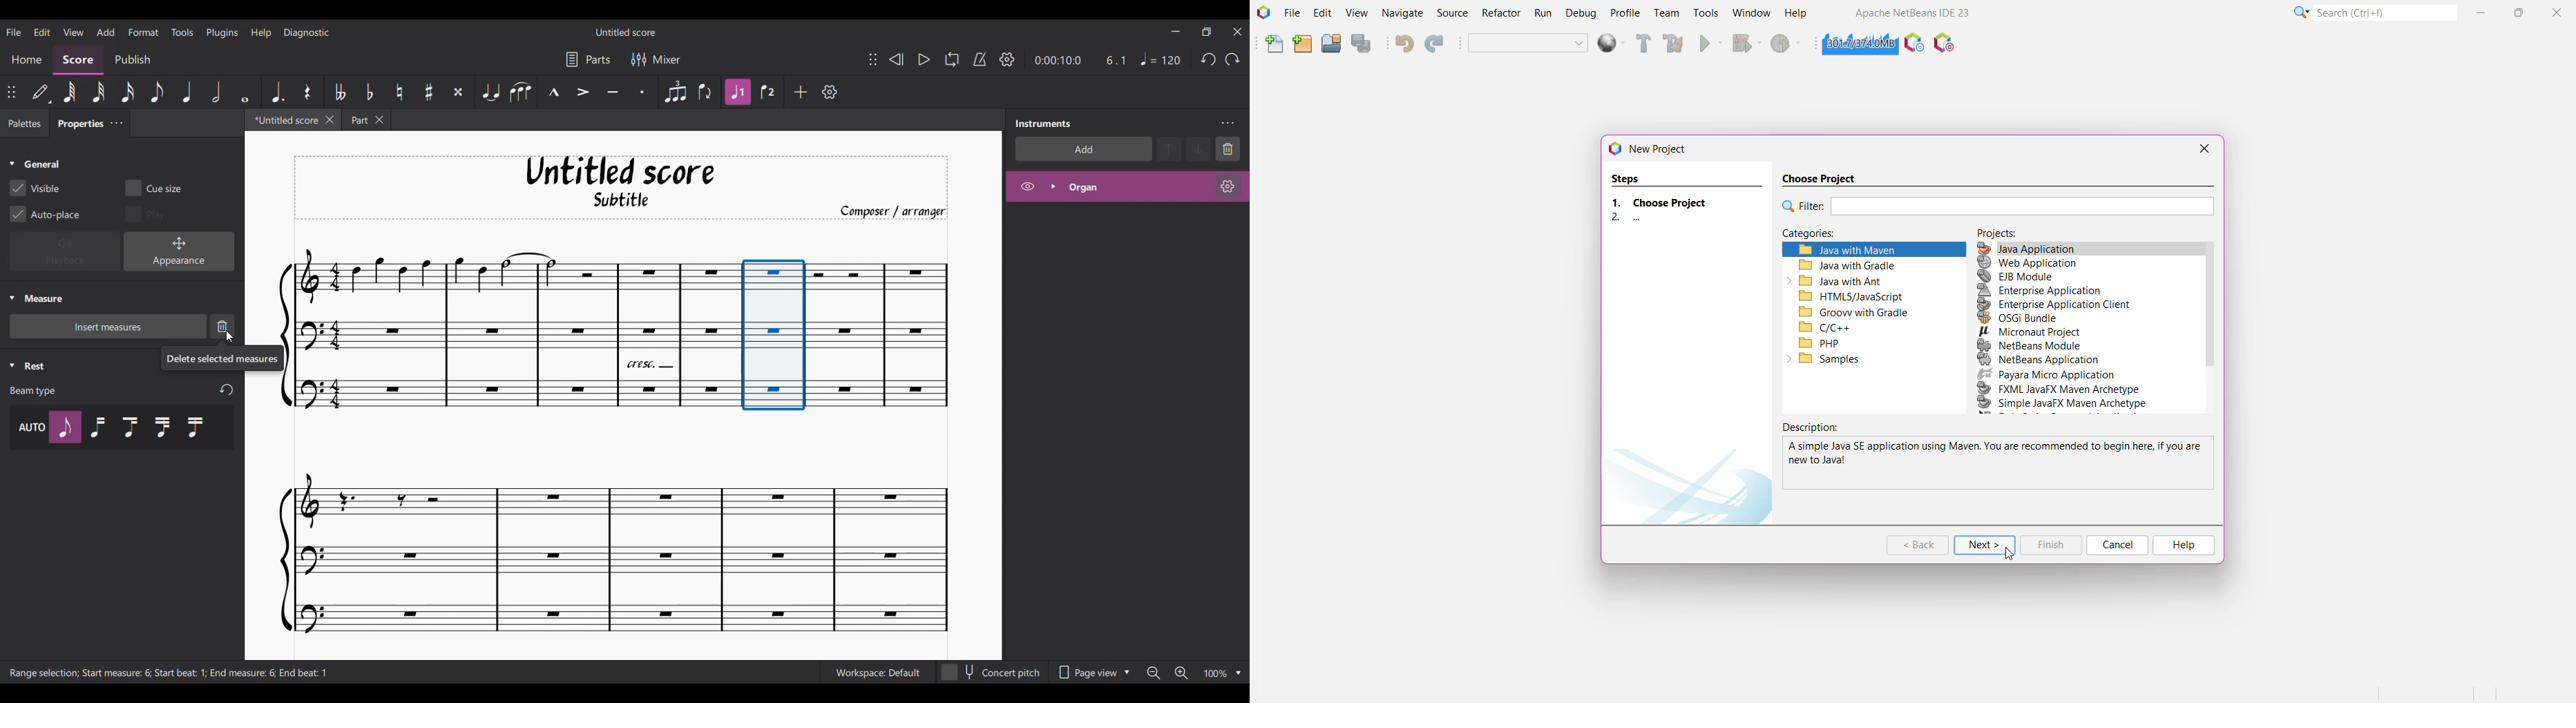 The width and height of the screenshot is (2576, 728). I want to click on Score name, so click(626, 32).